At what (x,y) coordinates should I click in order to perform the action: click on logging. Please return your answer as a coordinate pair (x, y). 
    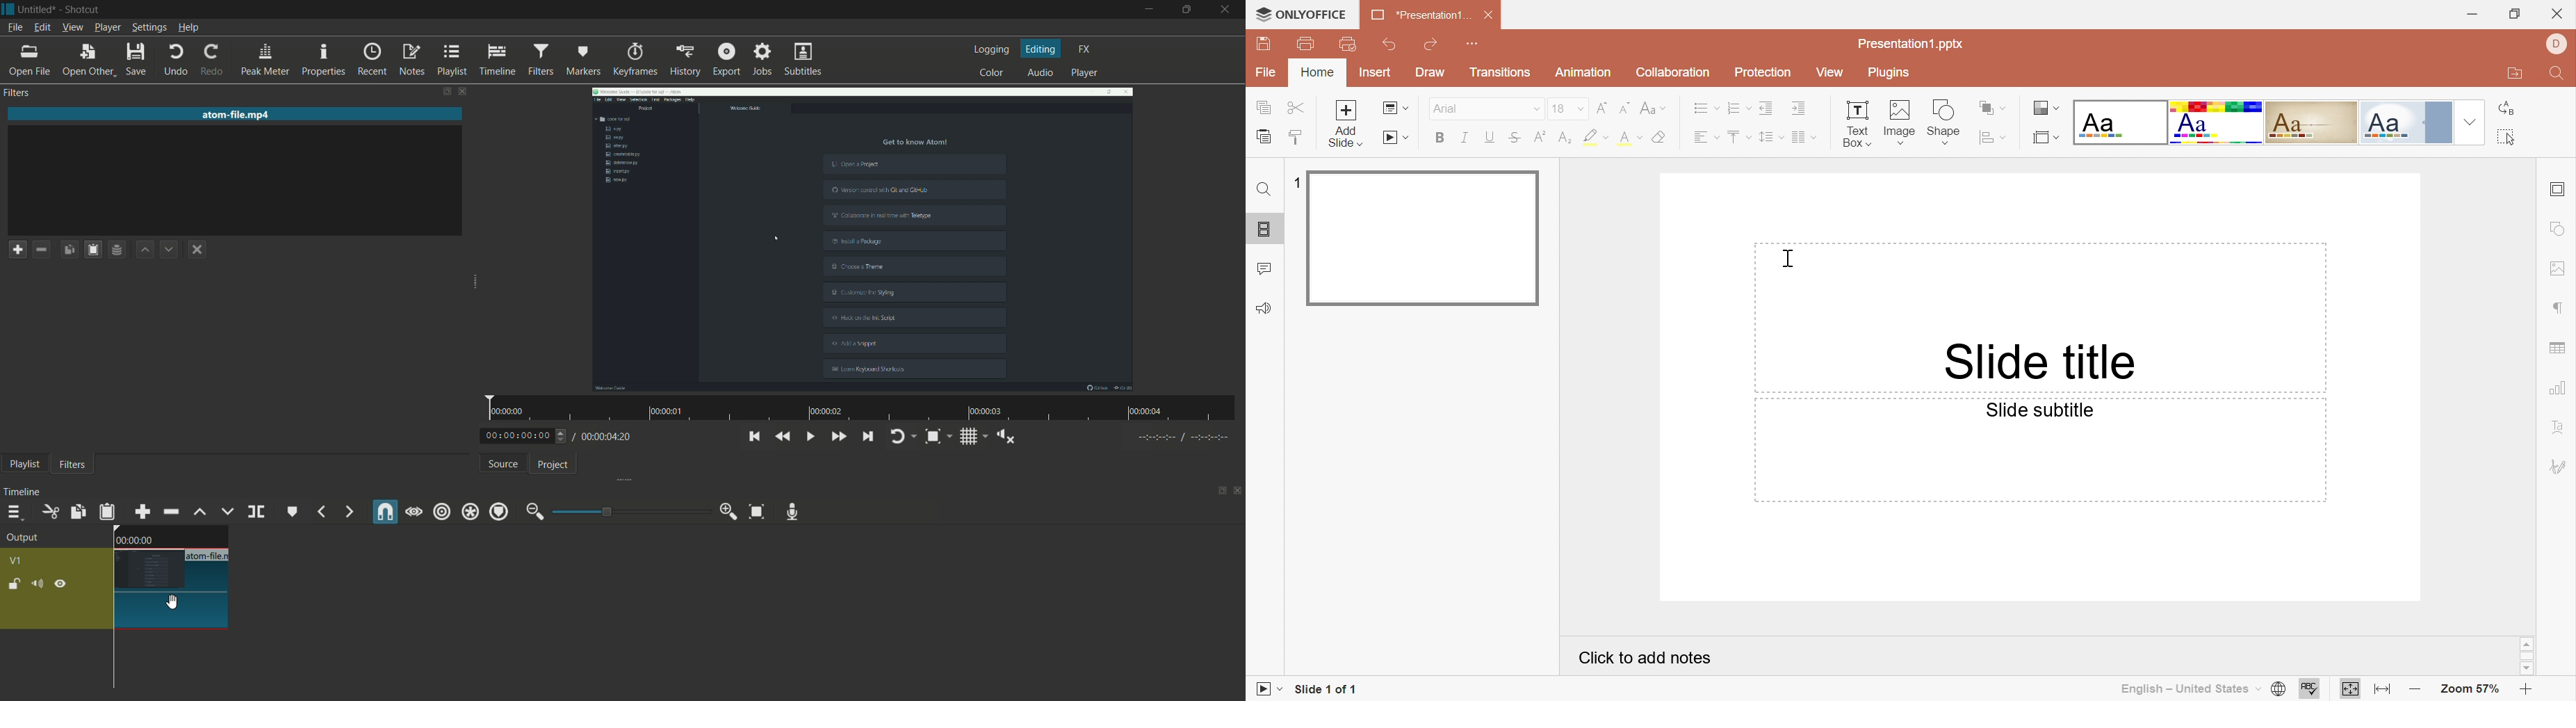
    Looking at the image, I should click on (989, 49).